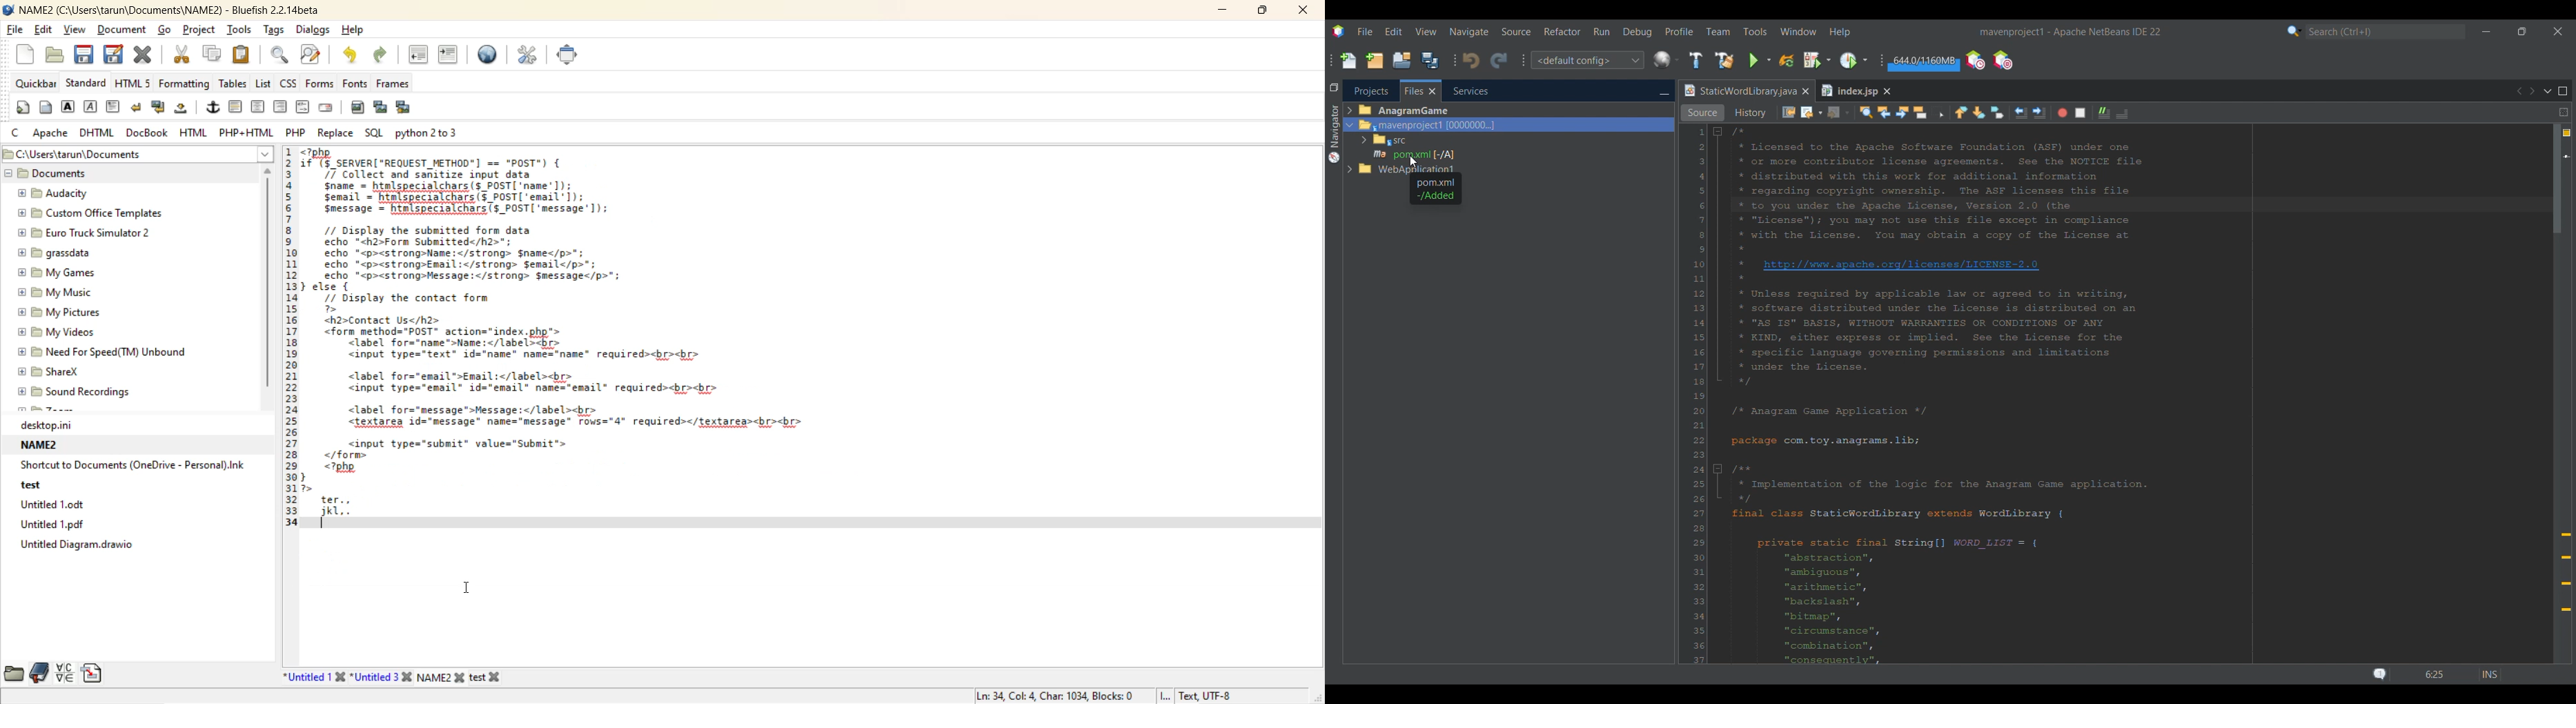 The image size is (2576, 728). I want to click on replace, so click(335, 133).